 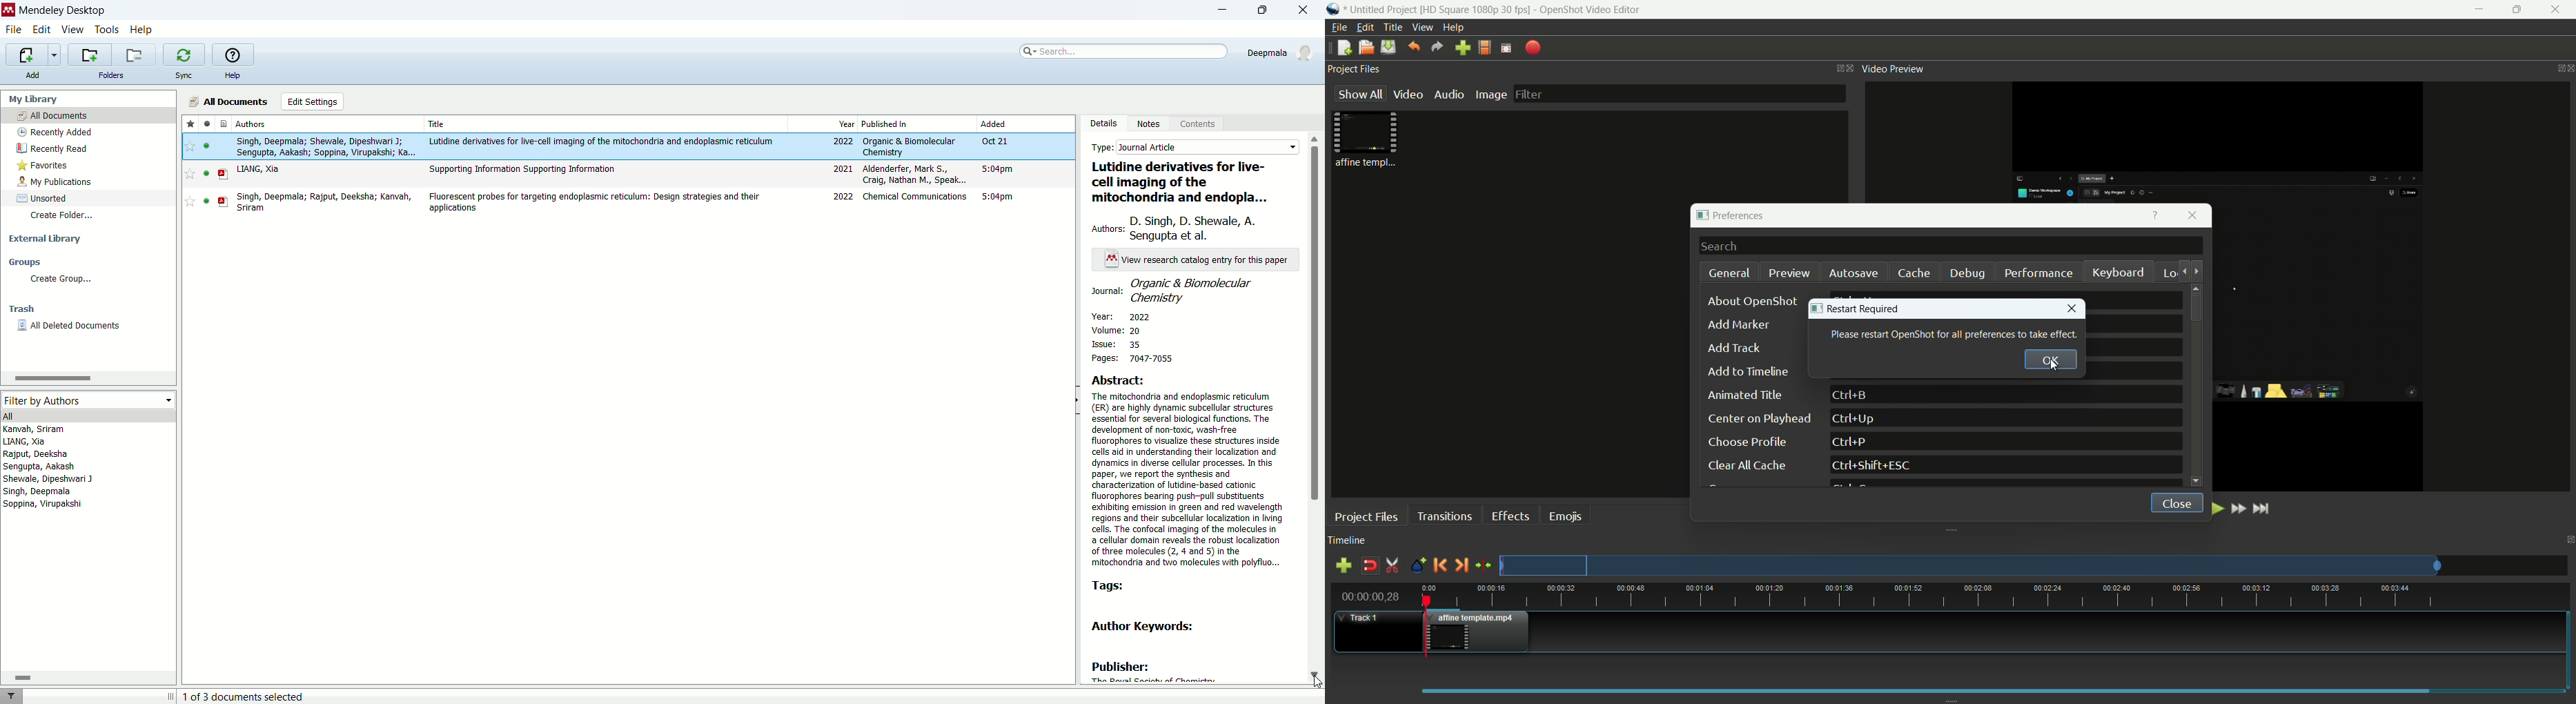 What do you see at coordinates (326, 147) in the screenshot?
I see `singh, deepmala; shewale, dipeshwari J; sengupta, aakash; soppina, virupakshi; ka` at bounding box center [326, 147].